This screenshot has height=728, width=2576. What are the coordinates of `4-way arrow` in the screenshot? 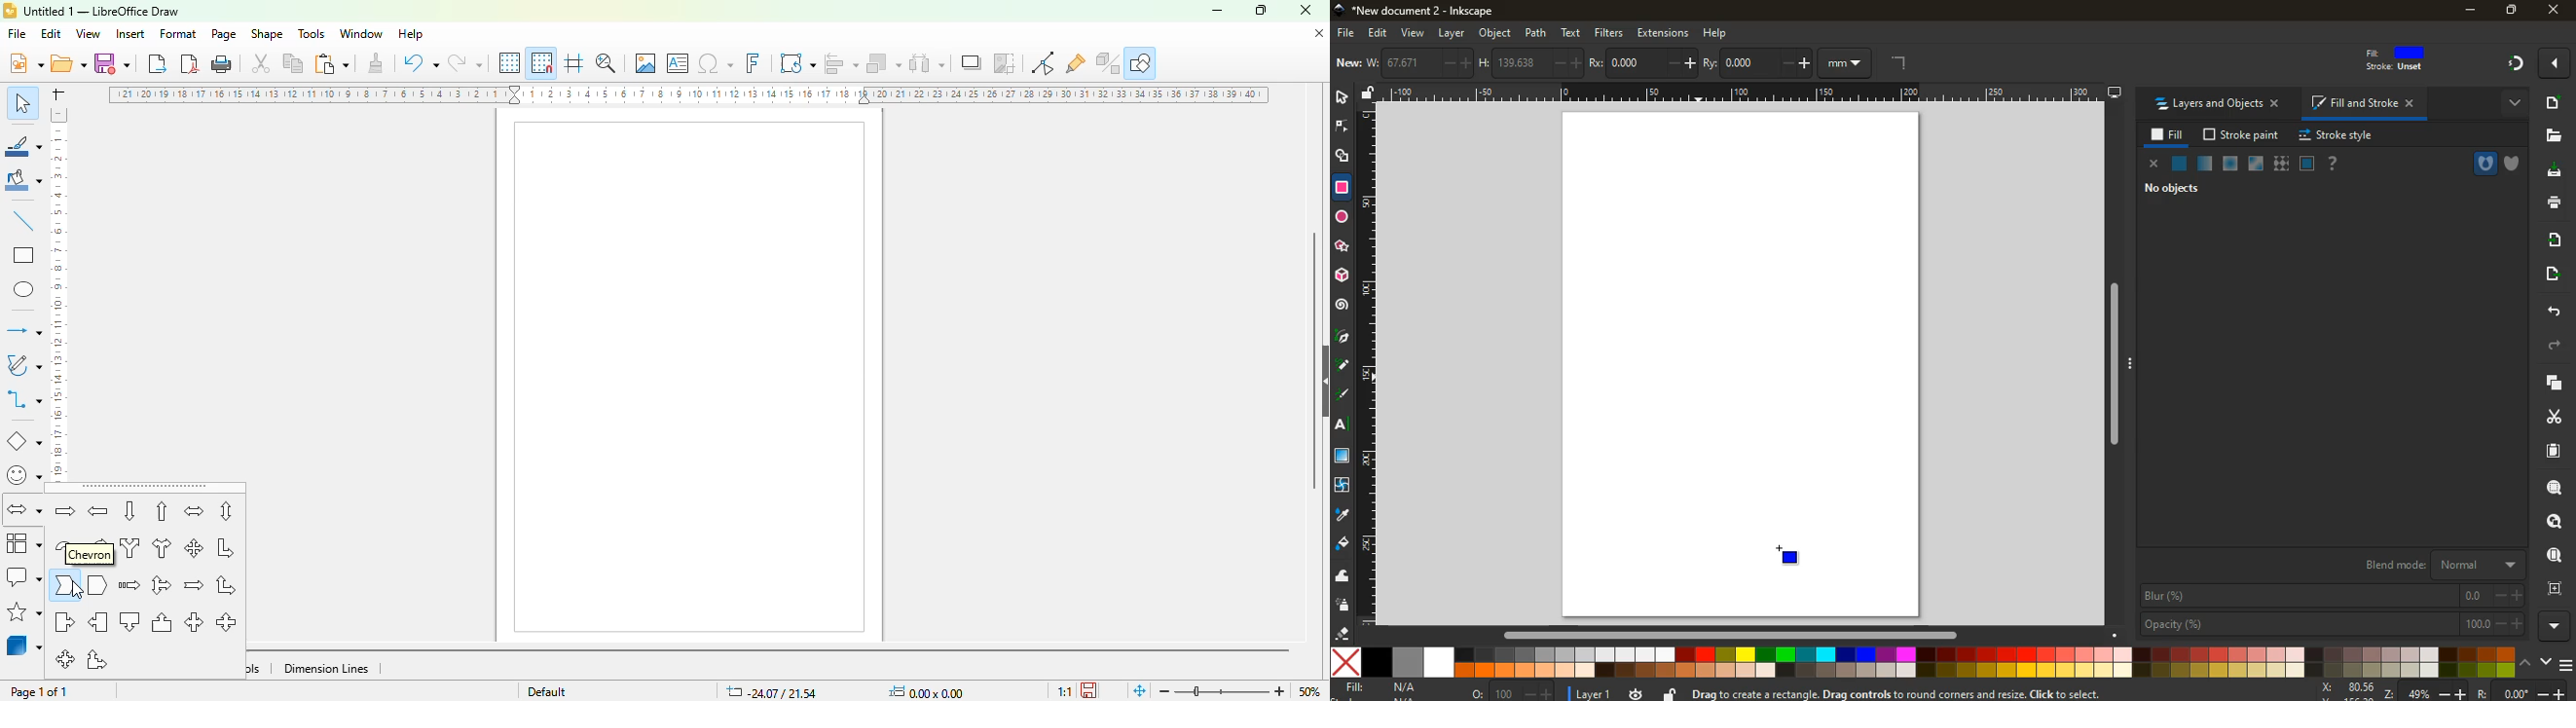 It's located at (194, 548).